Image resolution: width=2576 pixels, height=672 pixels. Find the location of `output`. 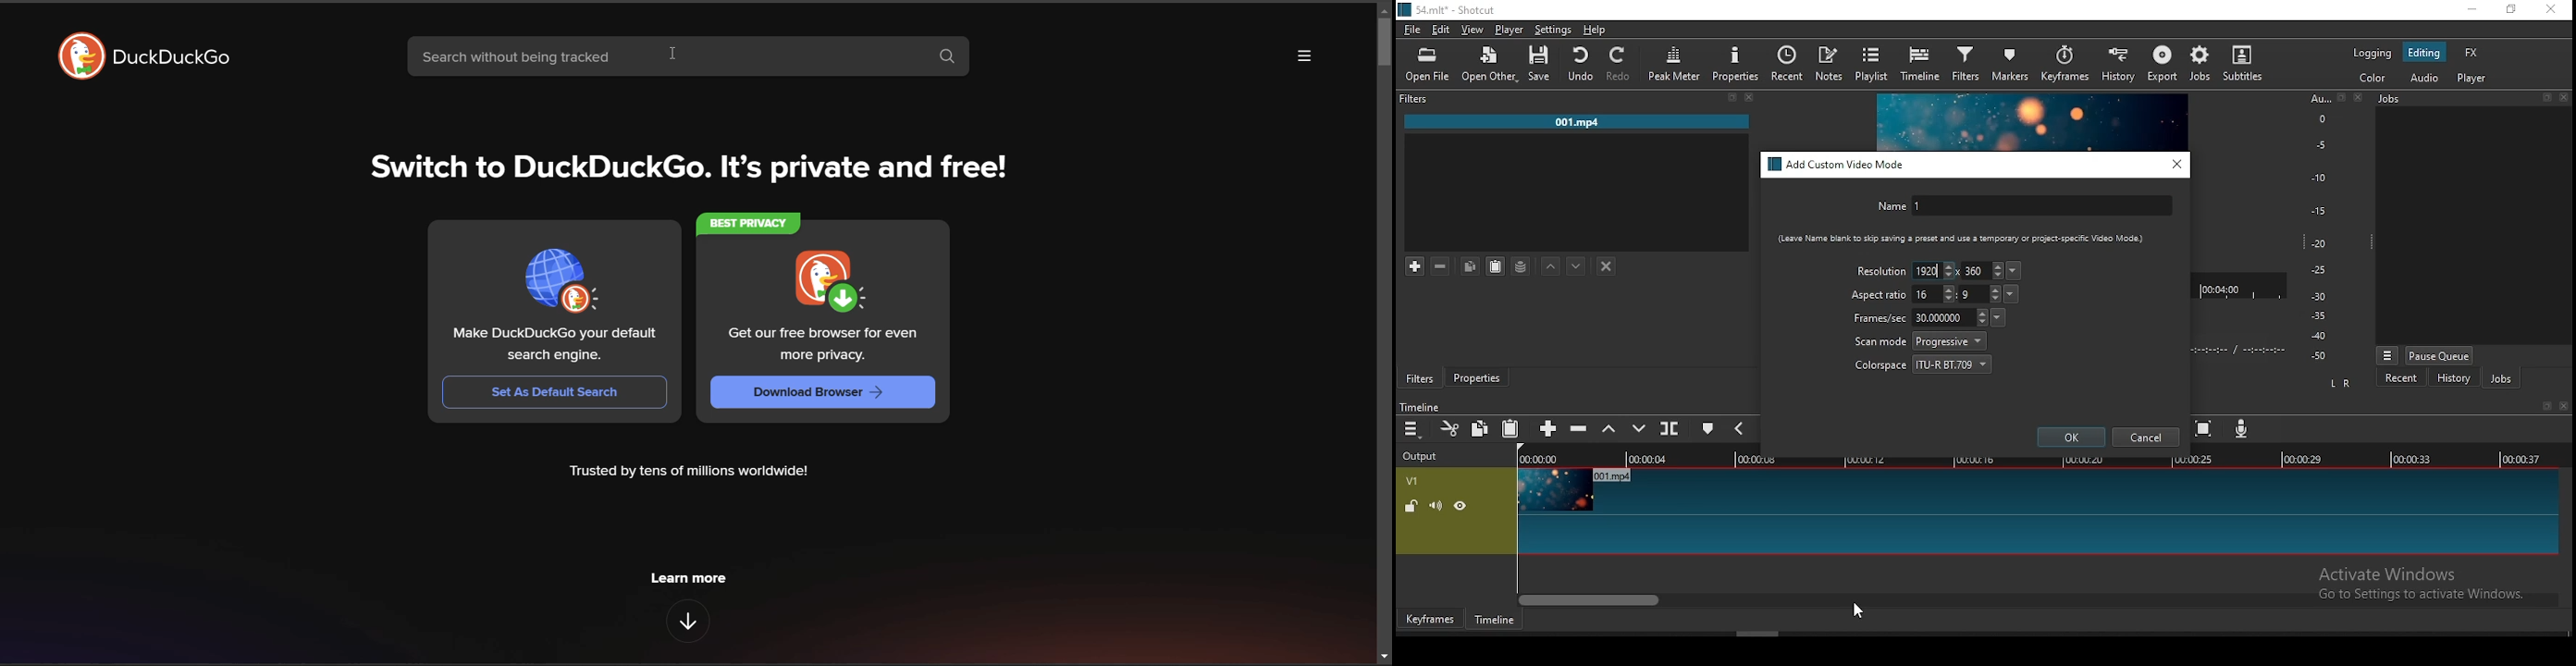

output is located at coordinates (1423, 457).